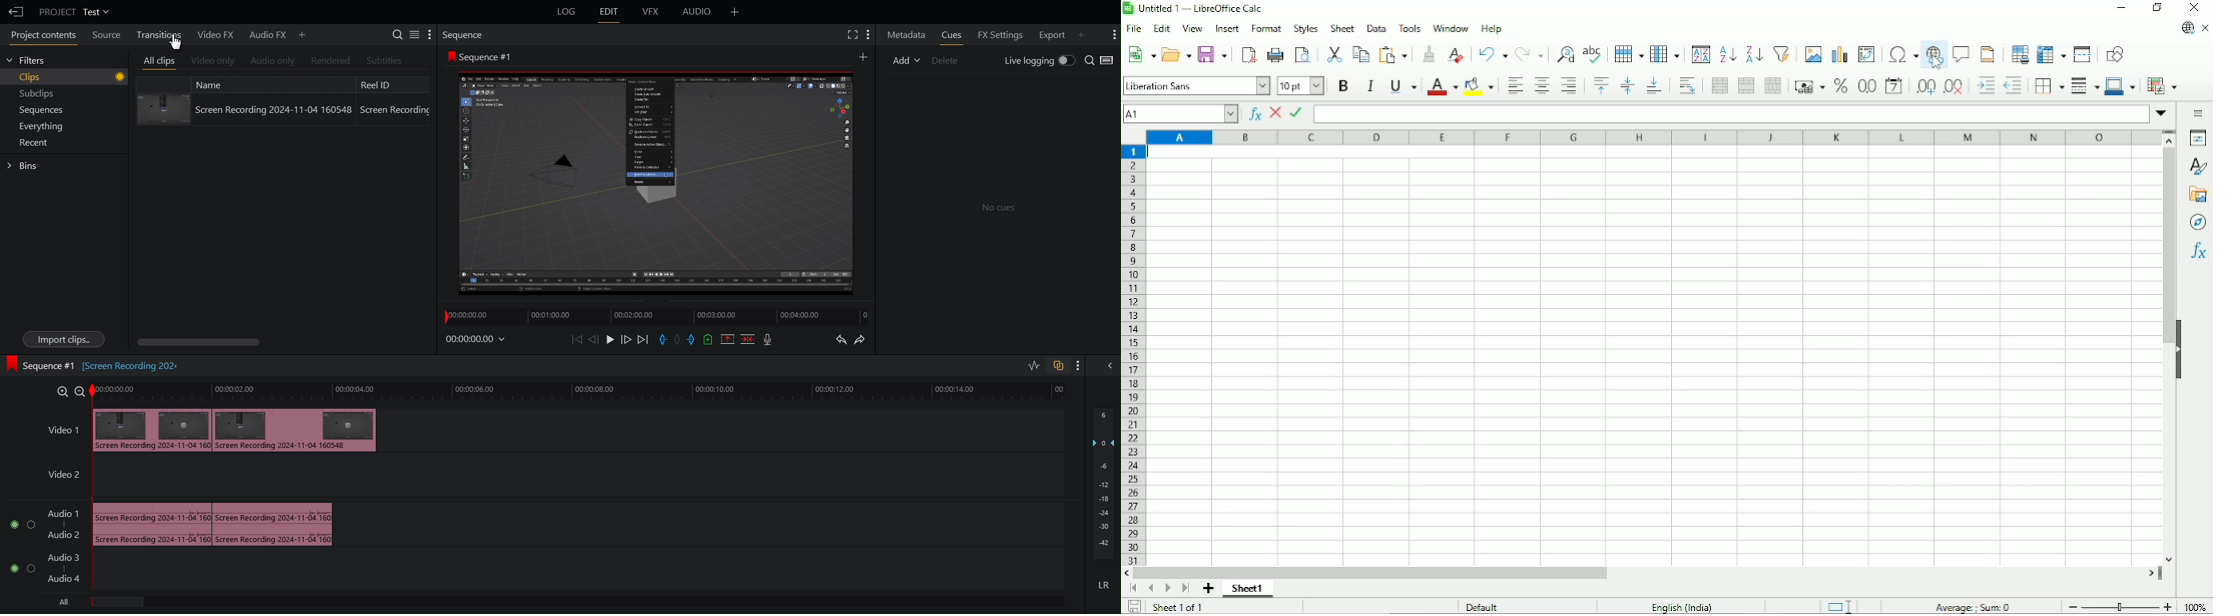 The height and width of the screenshot is (616, 2240). I want to click on Sidebar settings, so click(2199, 114).